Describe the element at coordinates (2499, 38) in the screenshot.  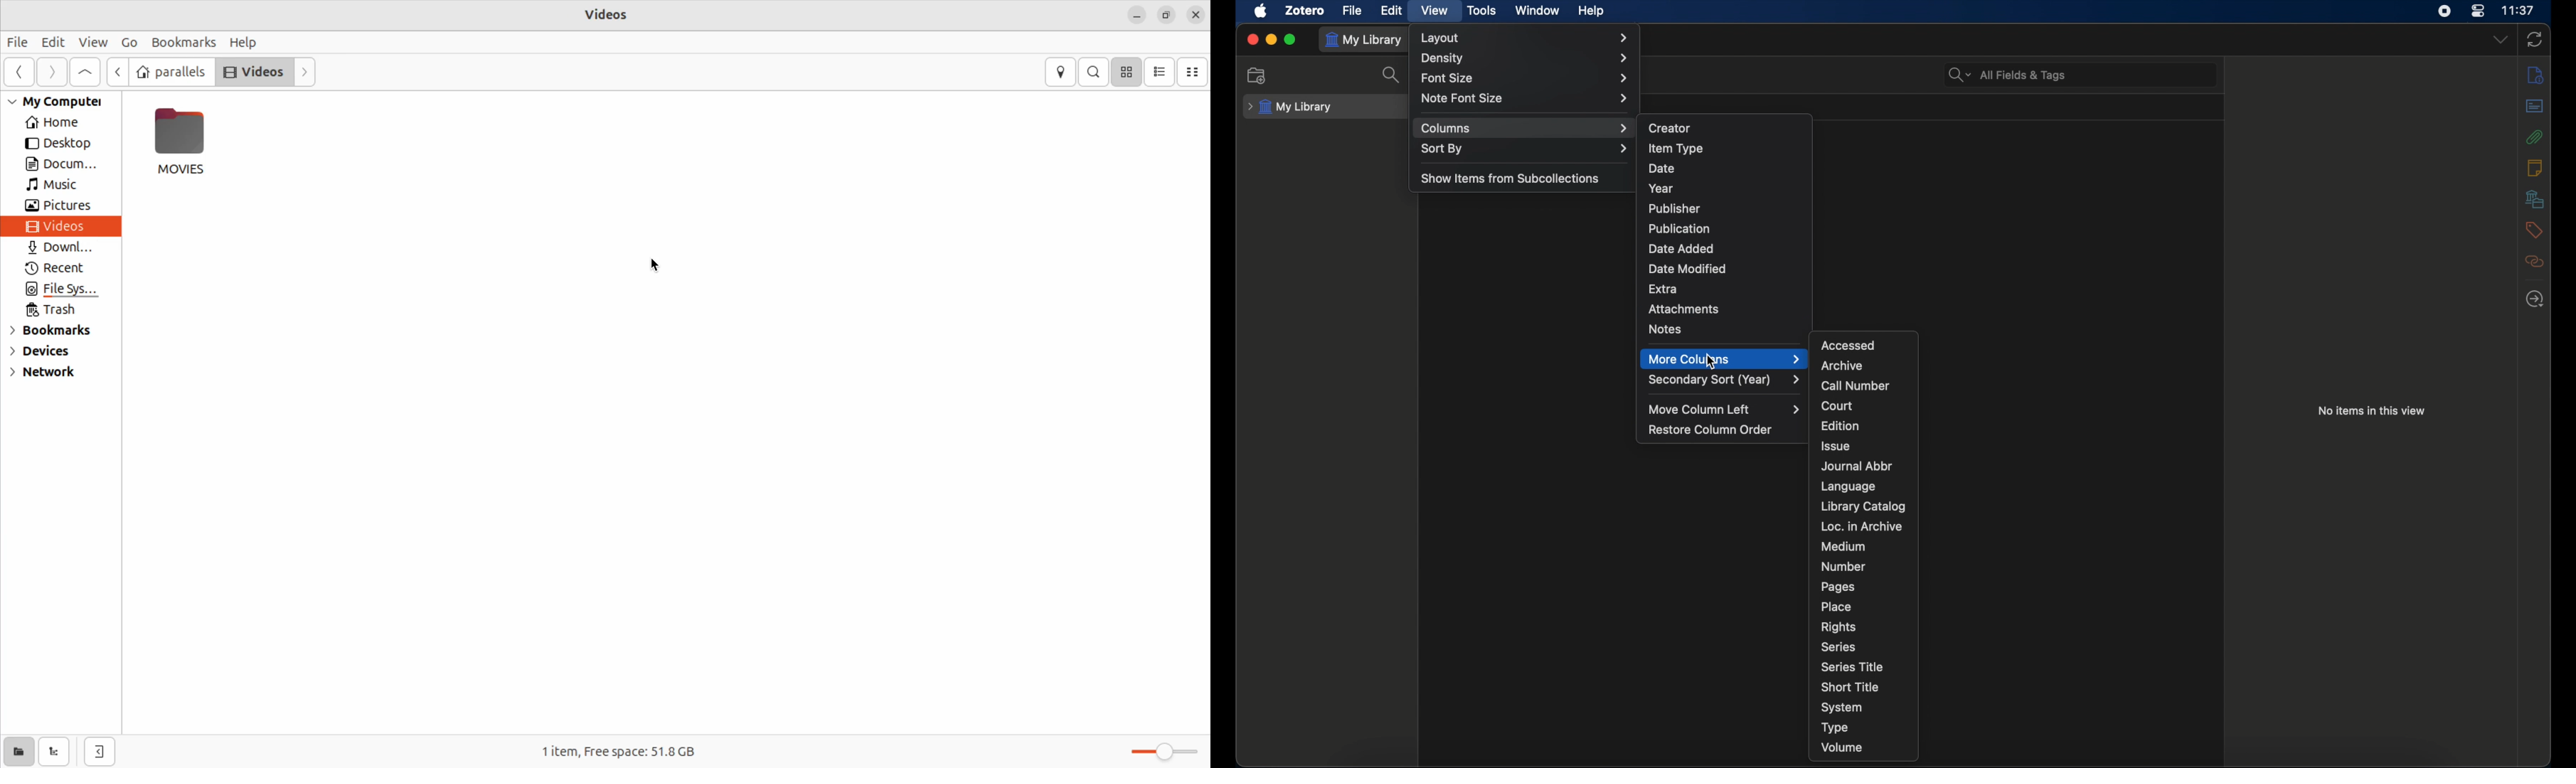
I see `dropdown` at that location.